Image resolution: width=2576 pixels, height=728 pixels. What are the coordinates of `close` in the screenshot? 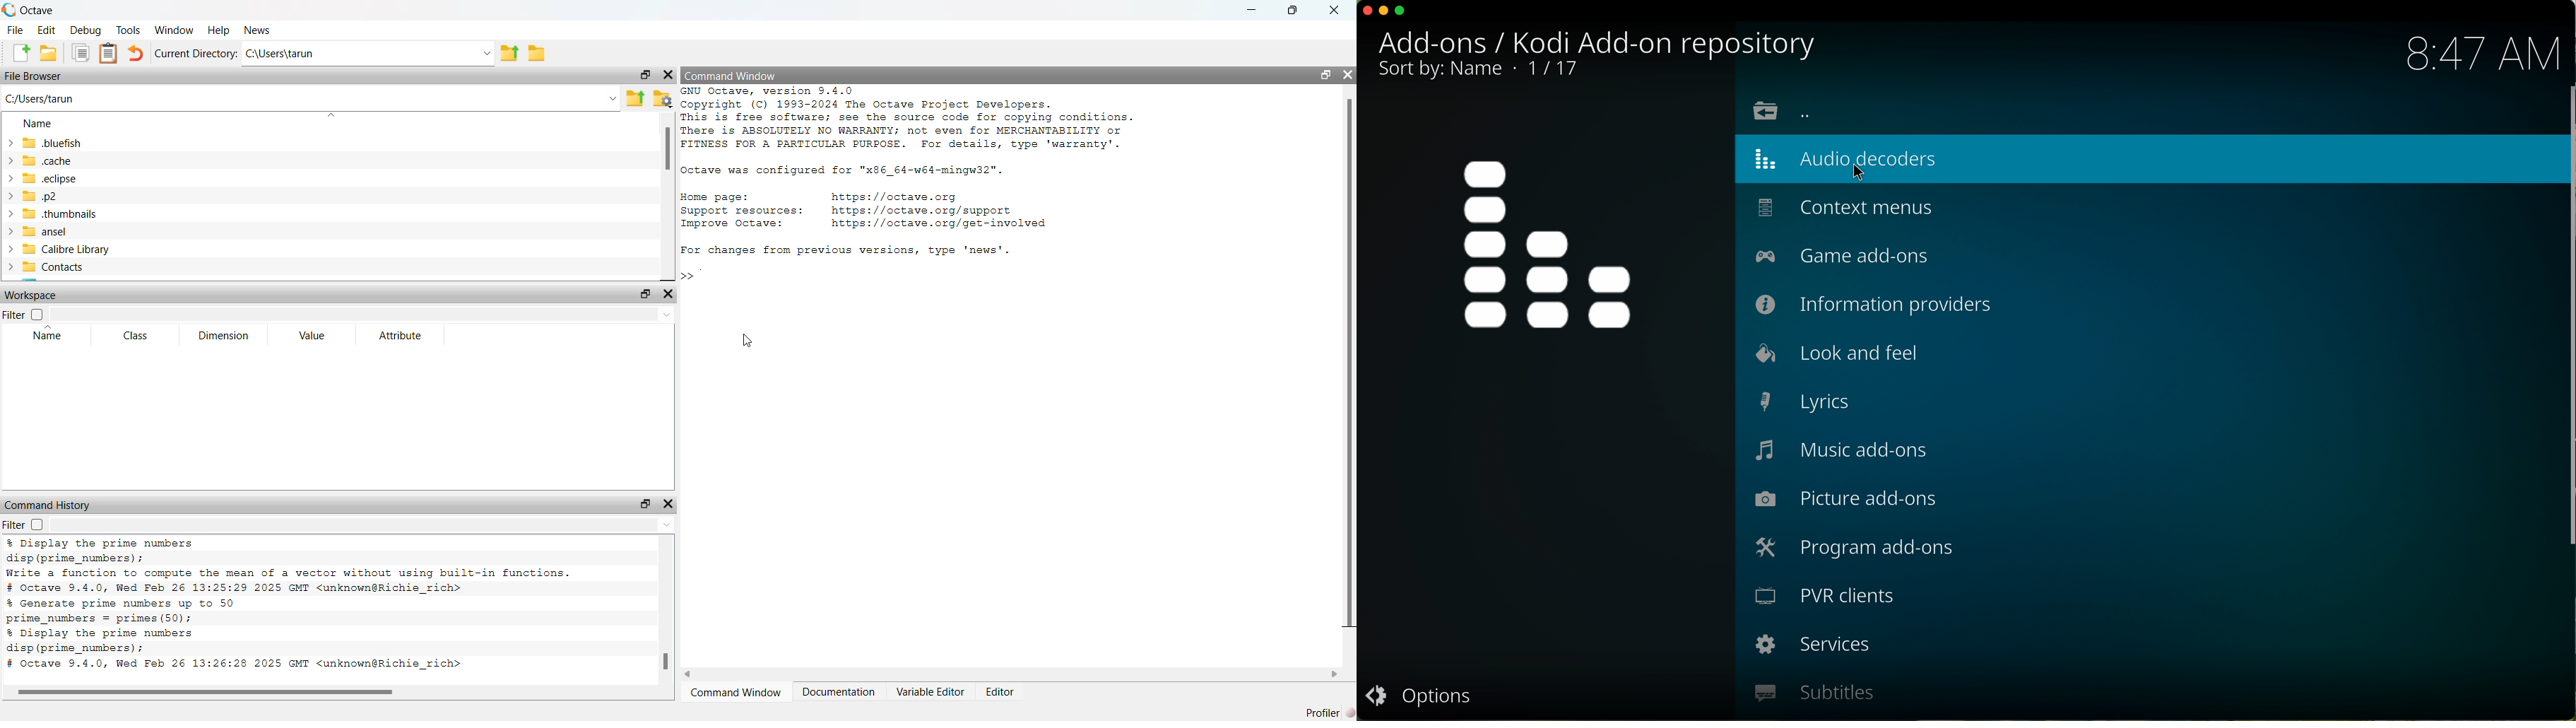 It's located at (668, 293).